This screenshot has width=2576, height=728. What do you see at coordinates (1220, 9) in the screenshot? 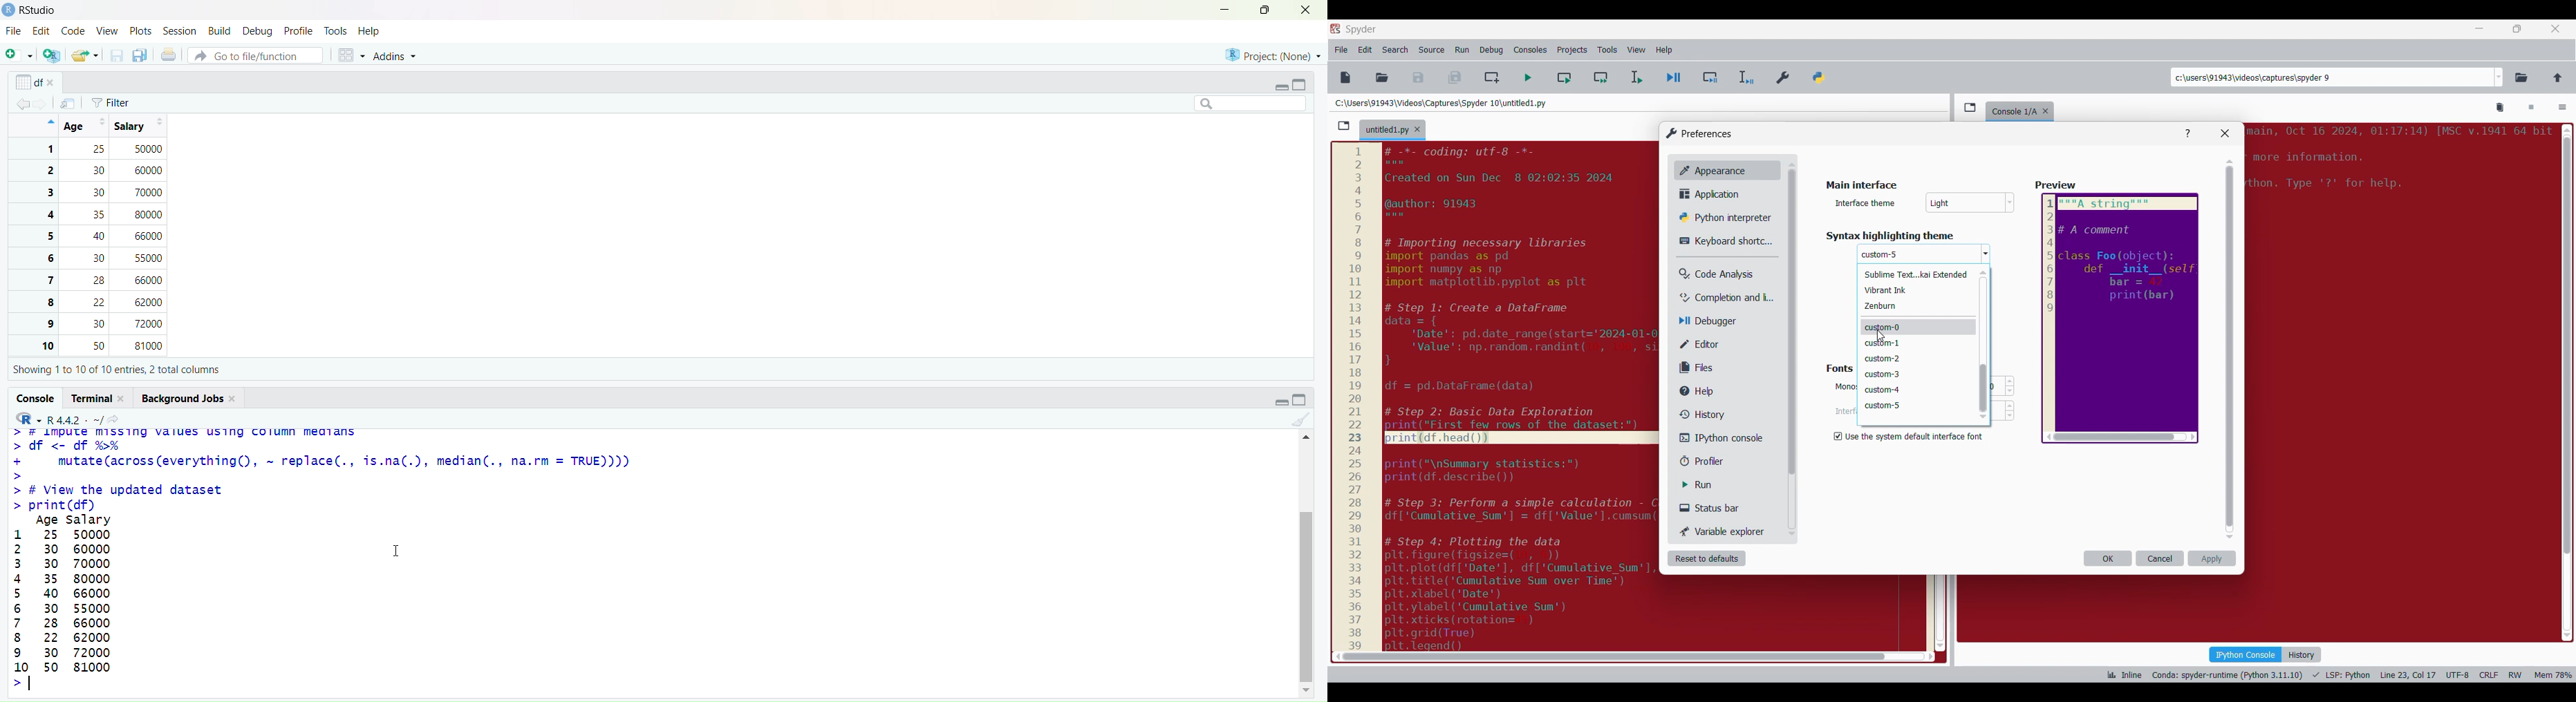
I see `minimize` at bounding box center [1220, 9].